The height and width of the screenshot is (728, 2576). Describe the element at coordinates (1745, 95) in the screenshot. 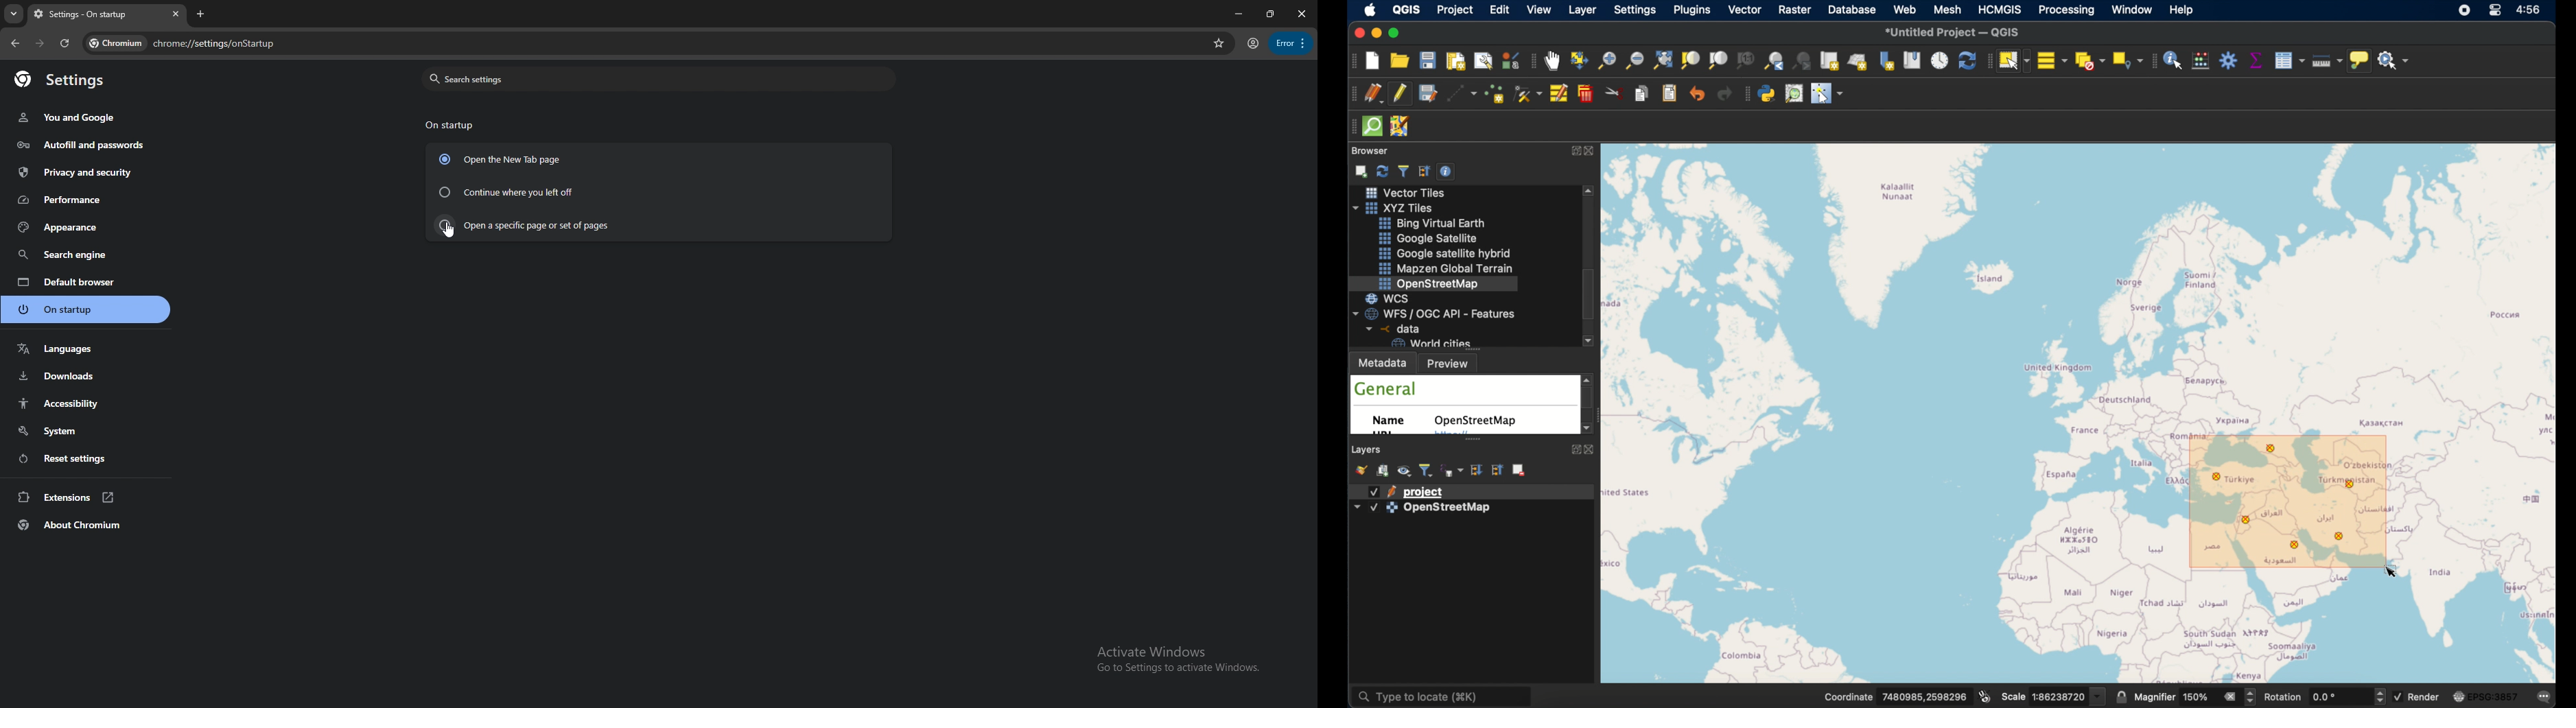

I see `plugins toolbar` at that location.